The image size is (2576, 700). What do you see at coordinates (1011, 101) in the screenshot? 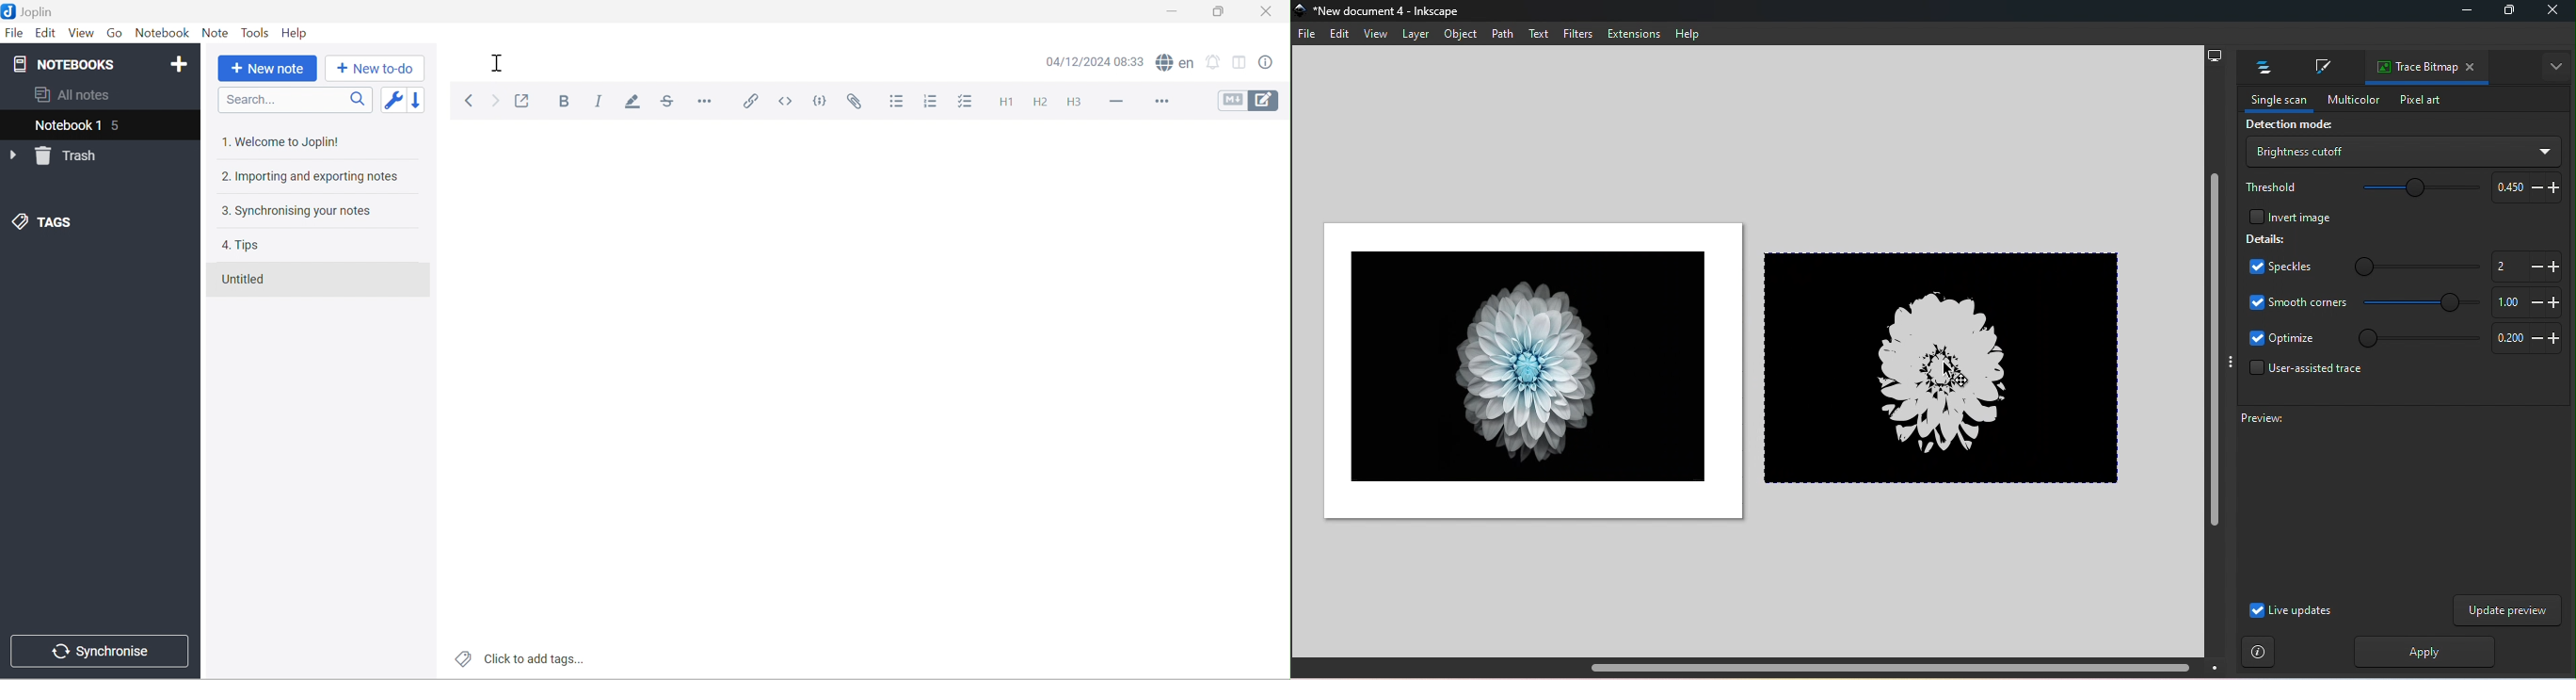
I see `Heading 1` at bounding box center [1011, 101].